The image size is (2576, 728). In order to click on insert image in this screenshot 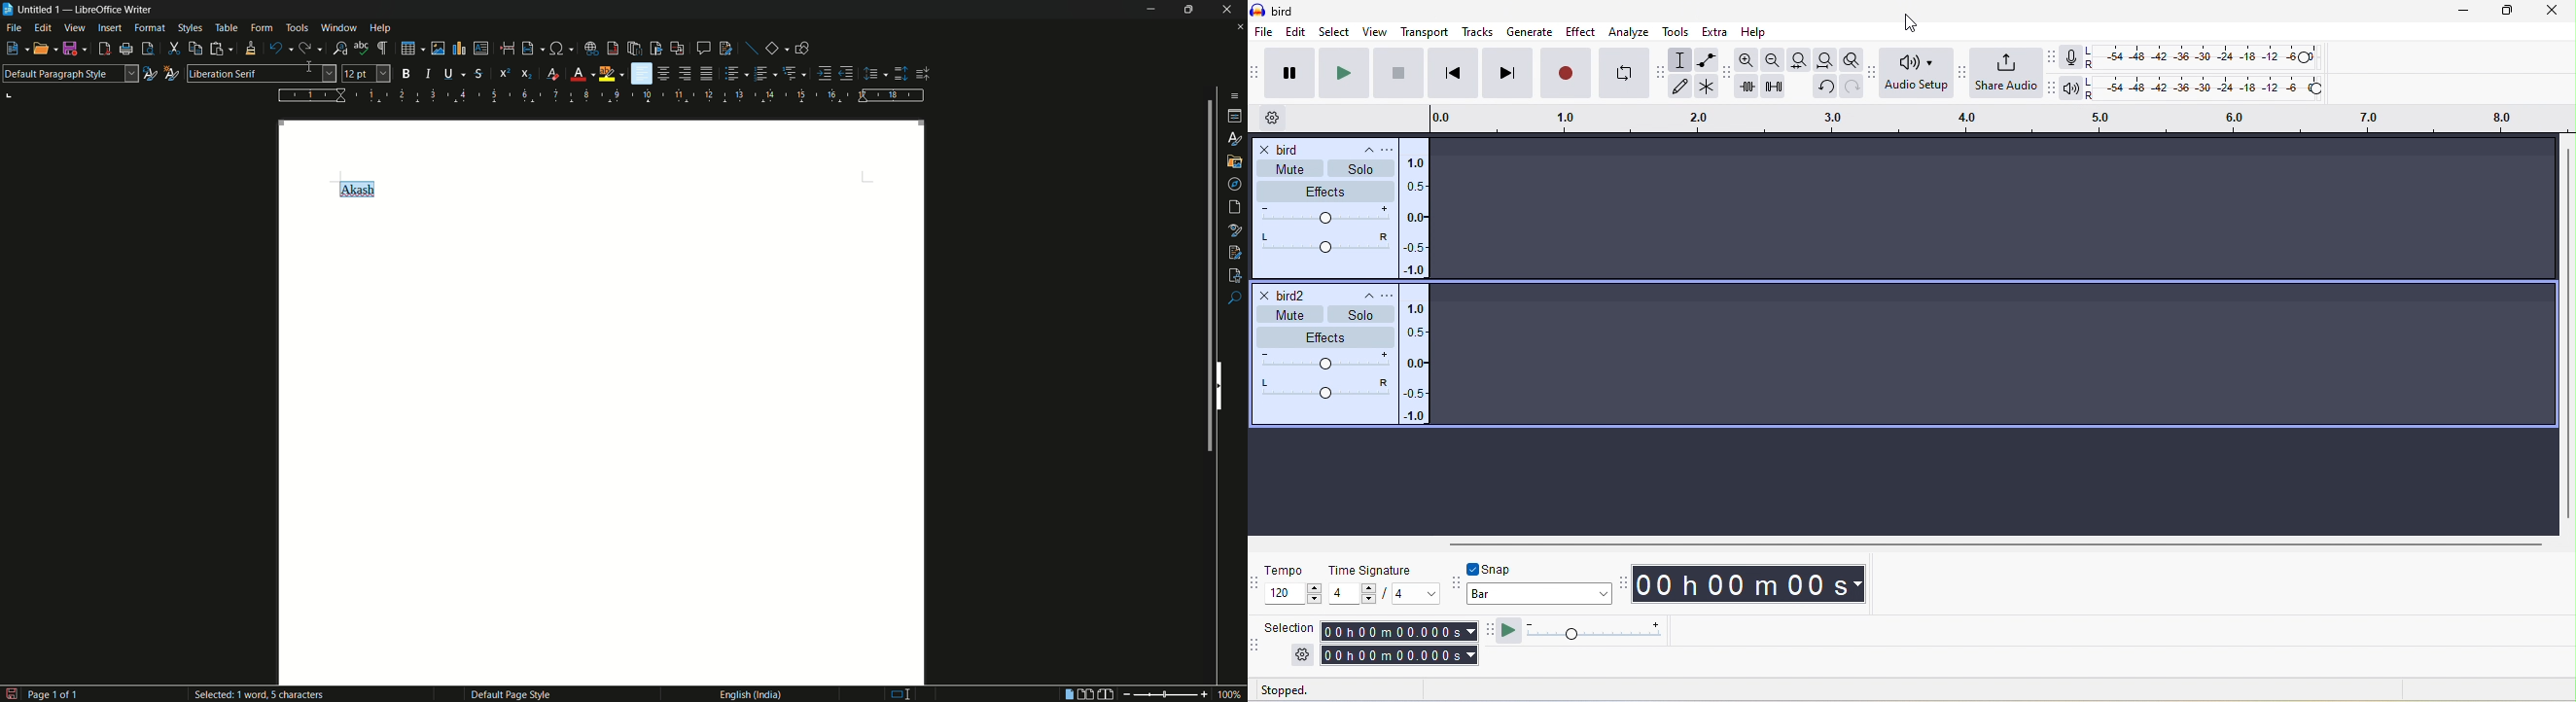, I will do `click(438, 49)`.